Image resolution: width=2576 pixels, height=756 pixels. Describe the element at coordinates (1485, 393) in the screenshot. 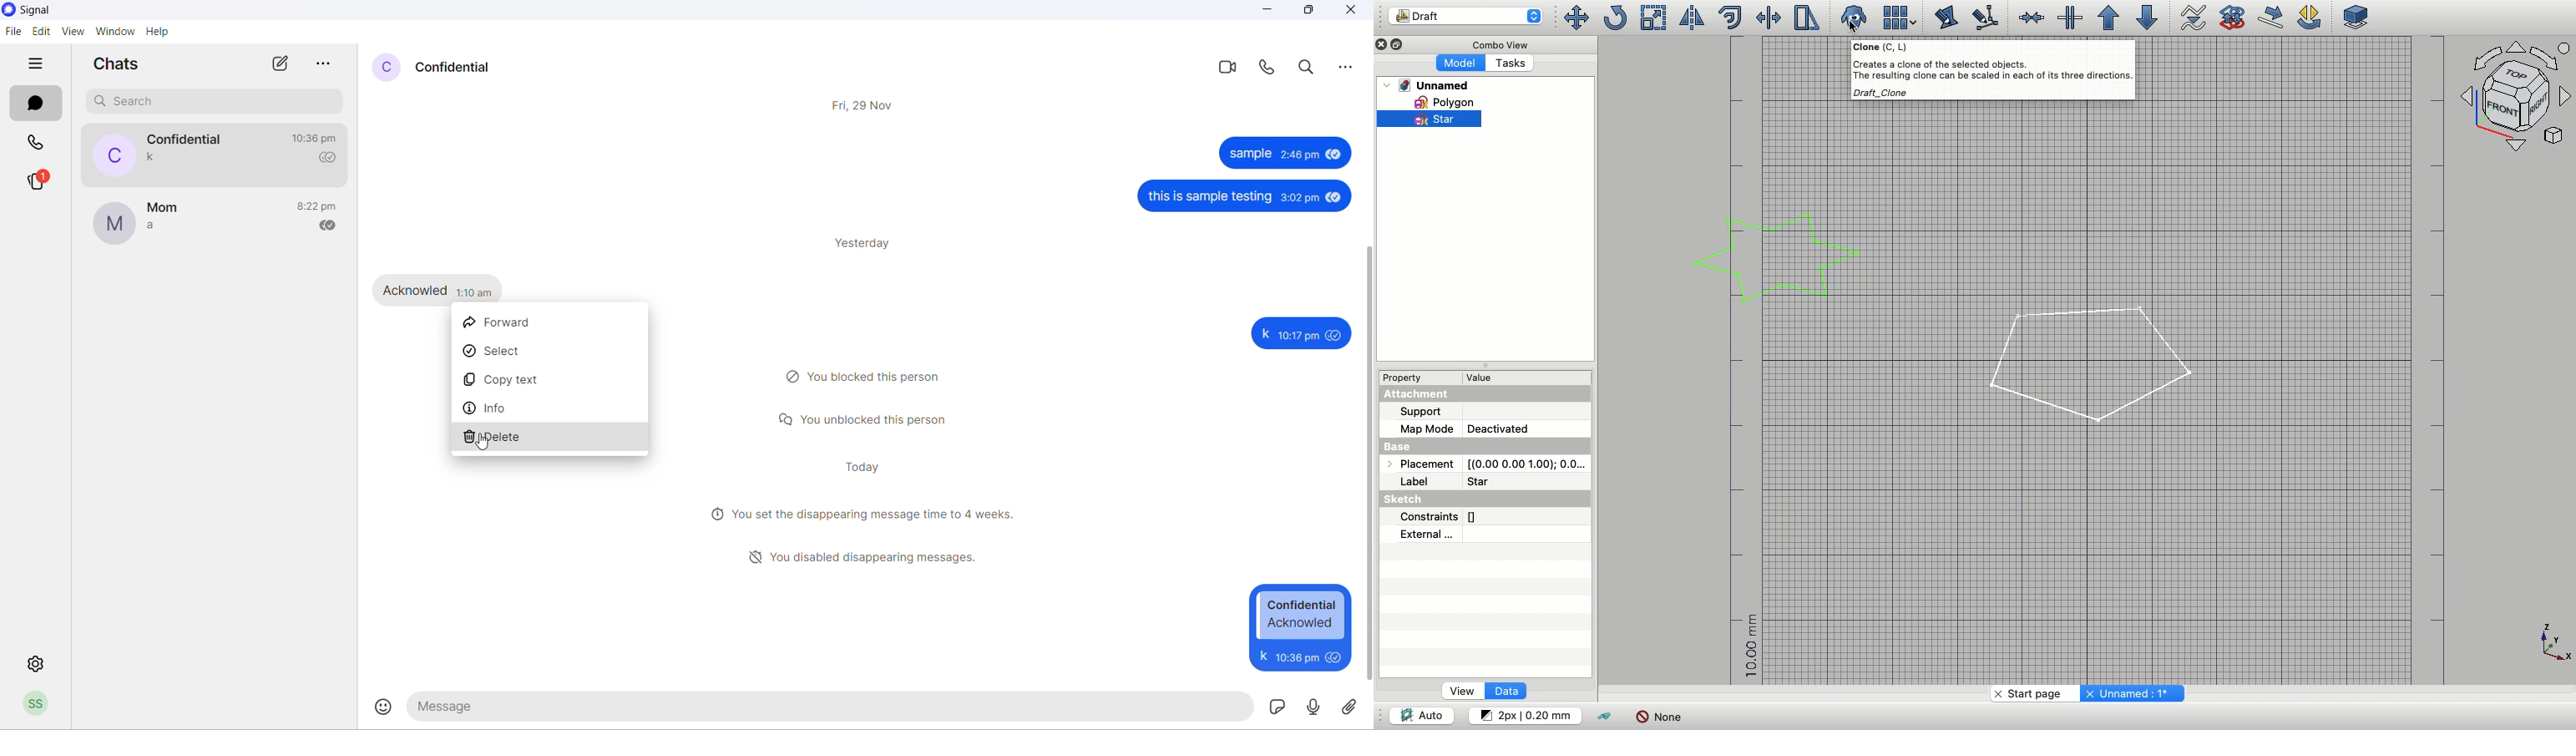

I see `Attachment` at that location.